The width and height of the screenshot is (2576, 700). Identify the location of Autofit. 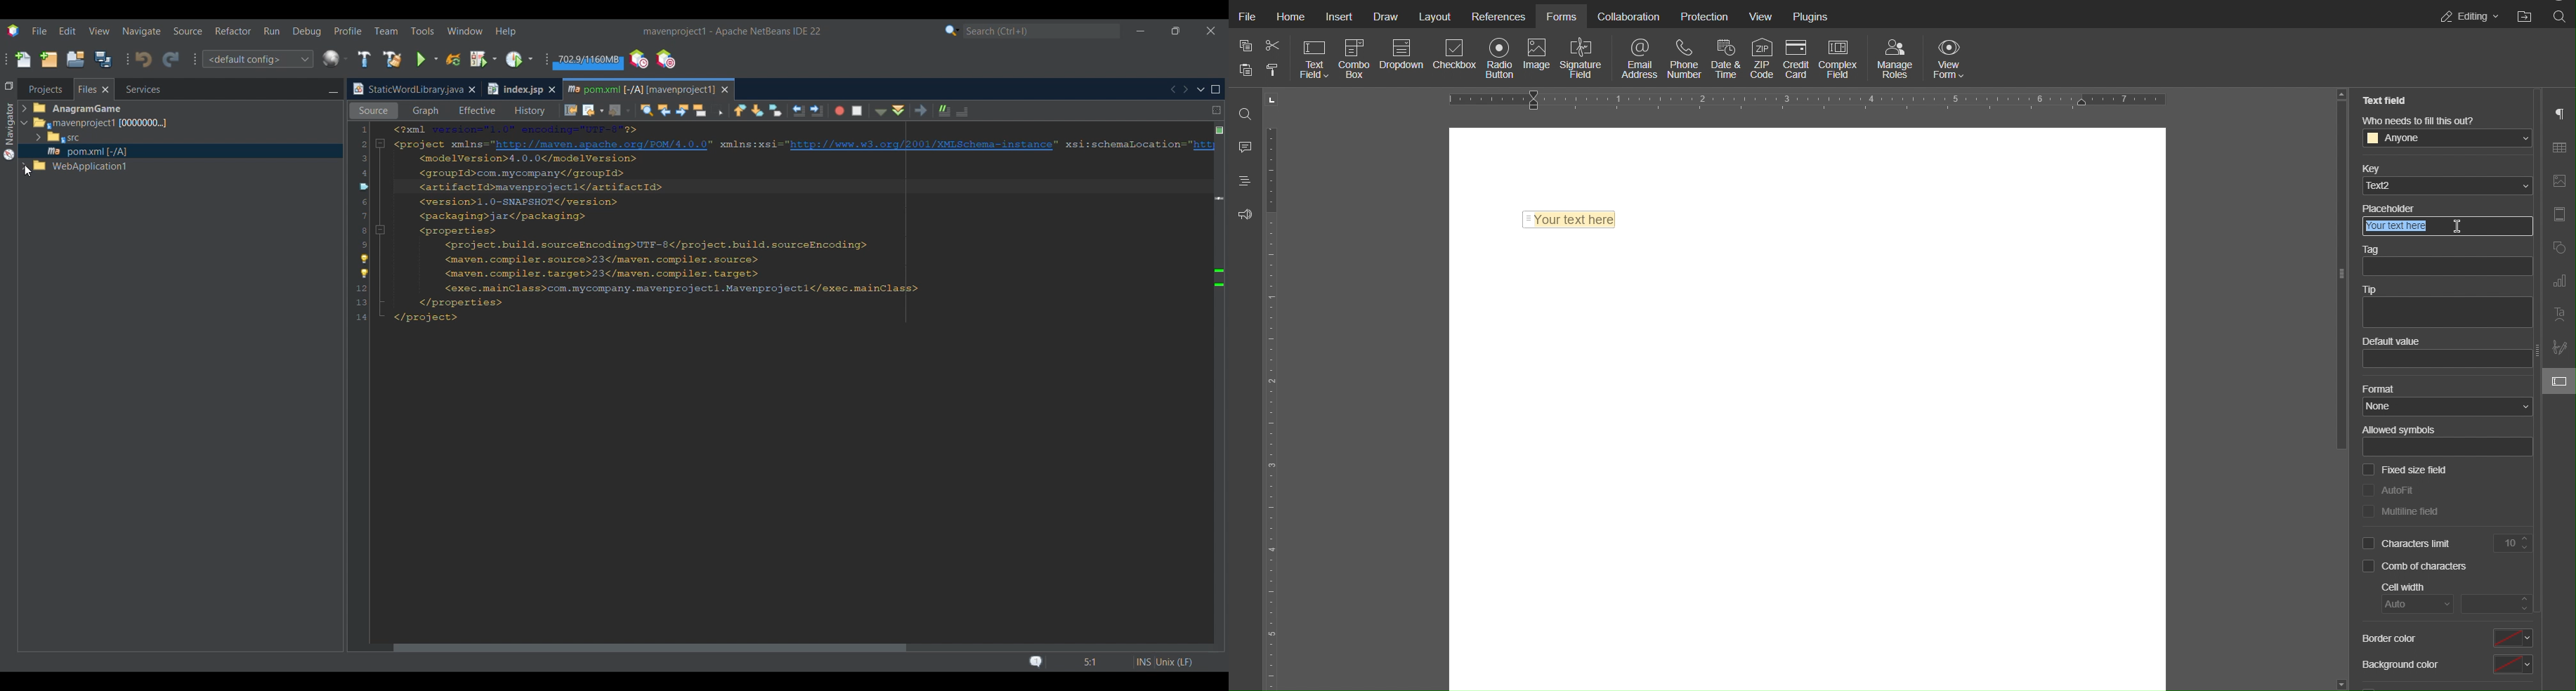
(2390, 489).